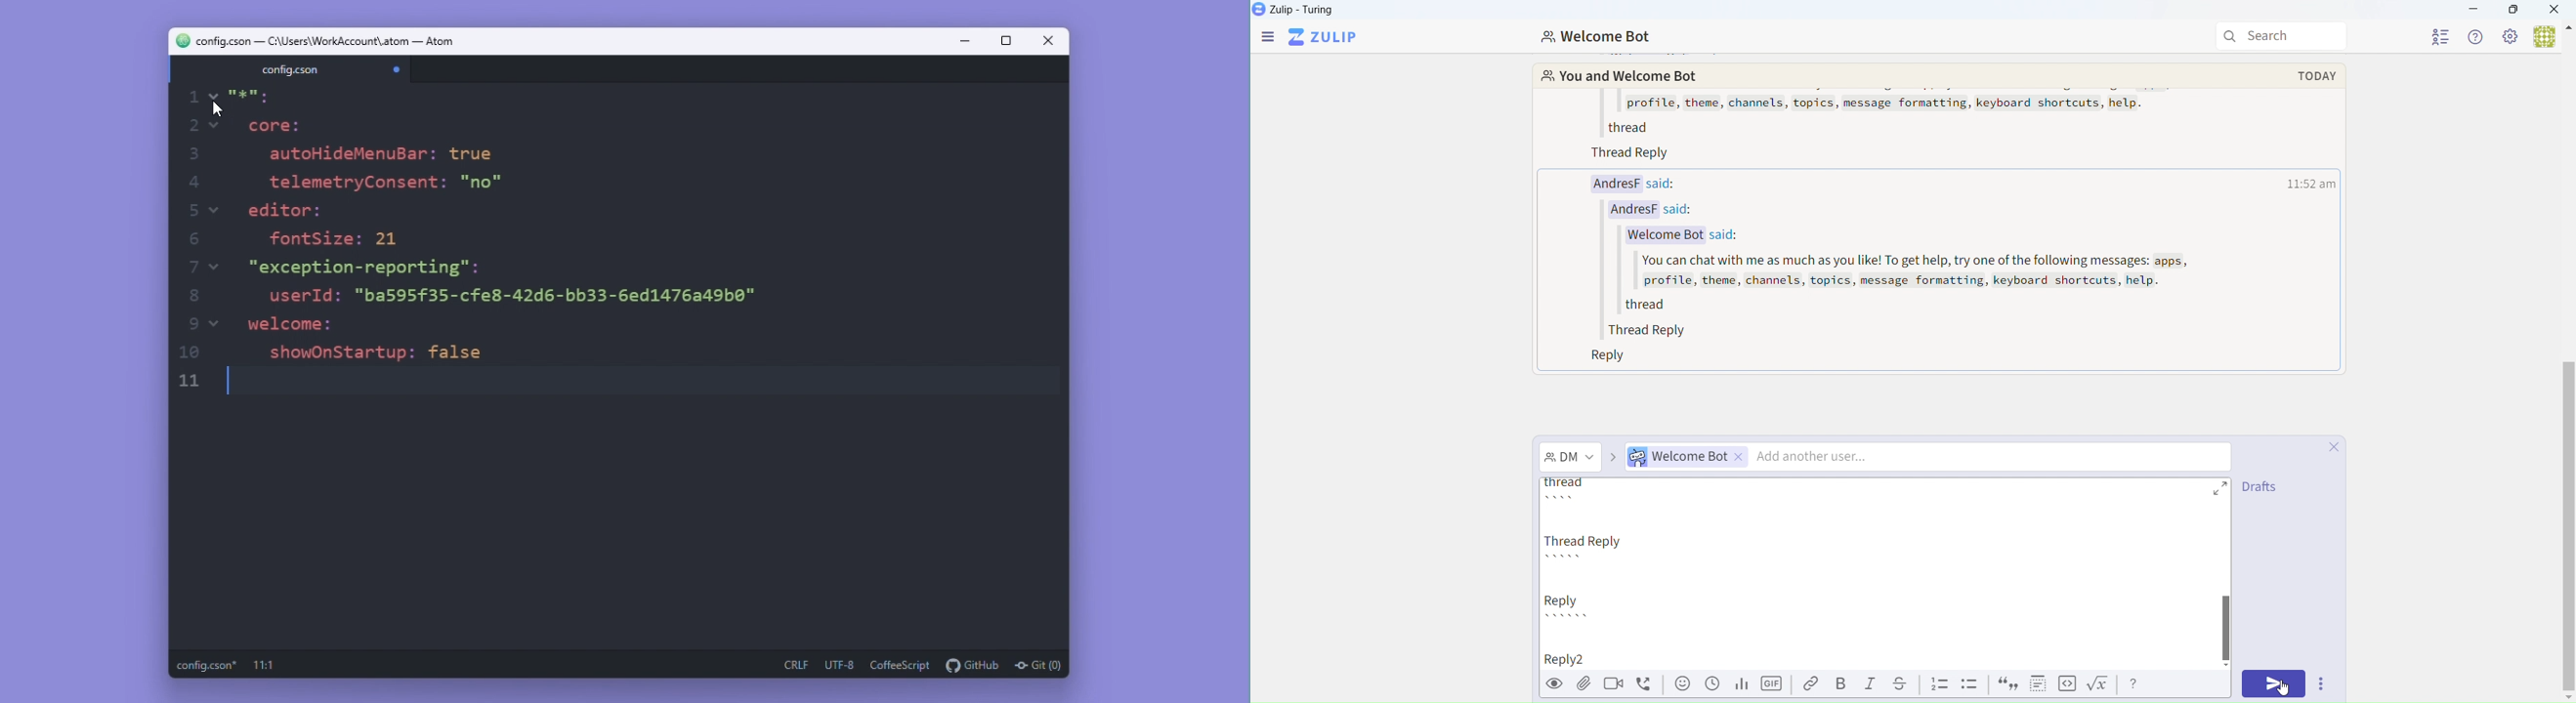  Describe the element at coordinates (2446, 38) in the screenshot. I see `User List` at that location.